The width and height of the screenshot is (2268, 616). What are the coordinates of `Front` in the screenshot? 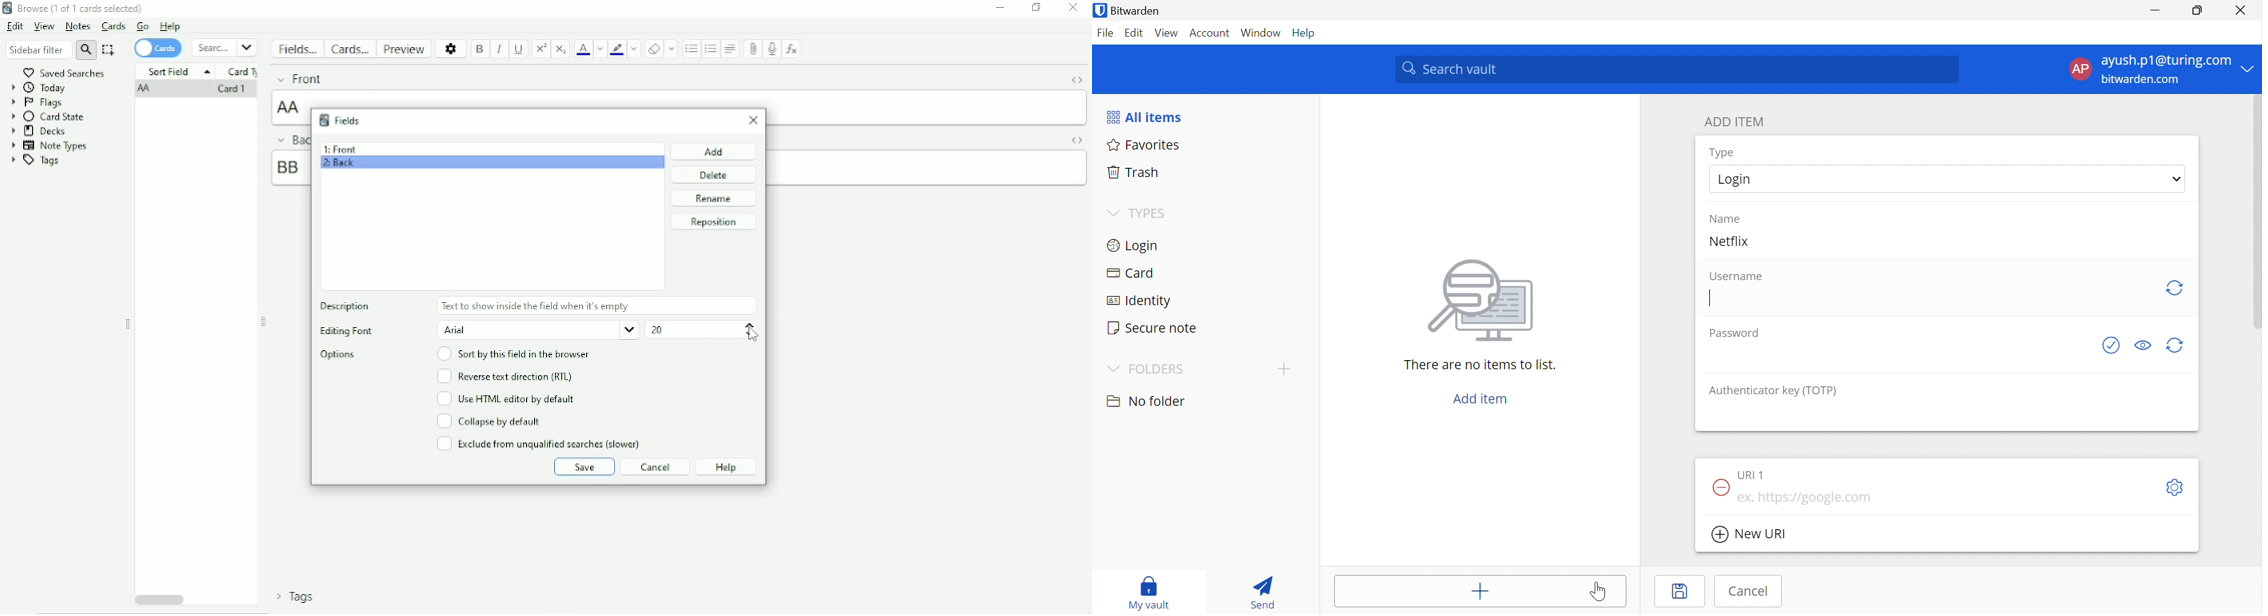 It's located at (299, 78).